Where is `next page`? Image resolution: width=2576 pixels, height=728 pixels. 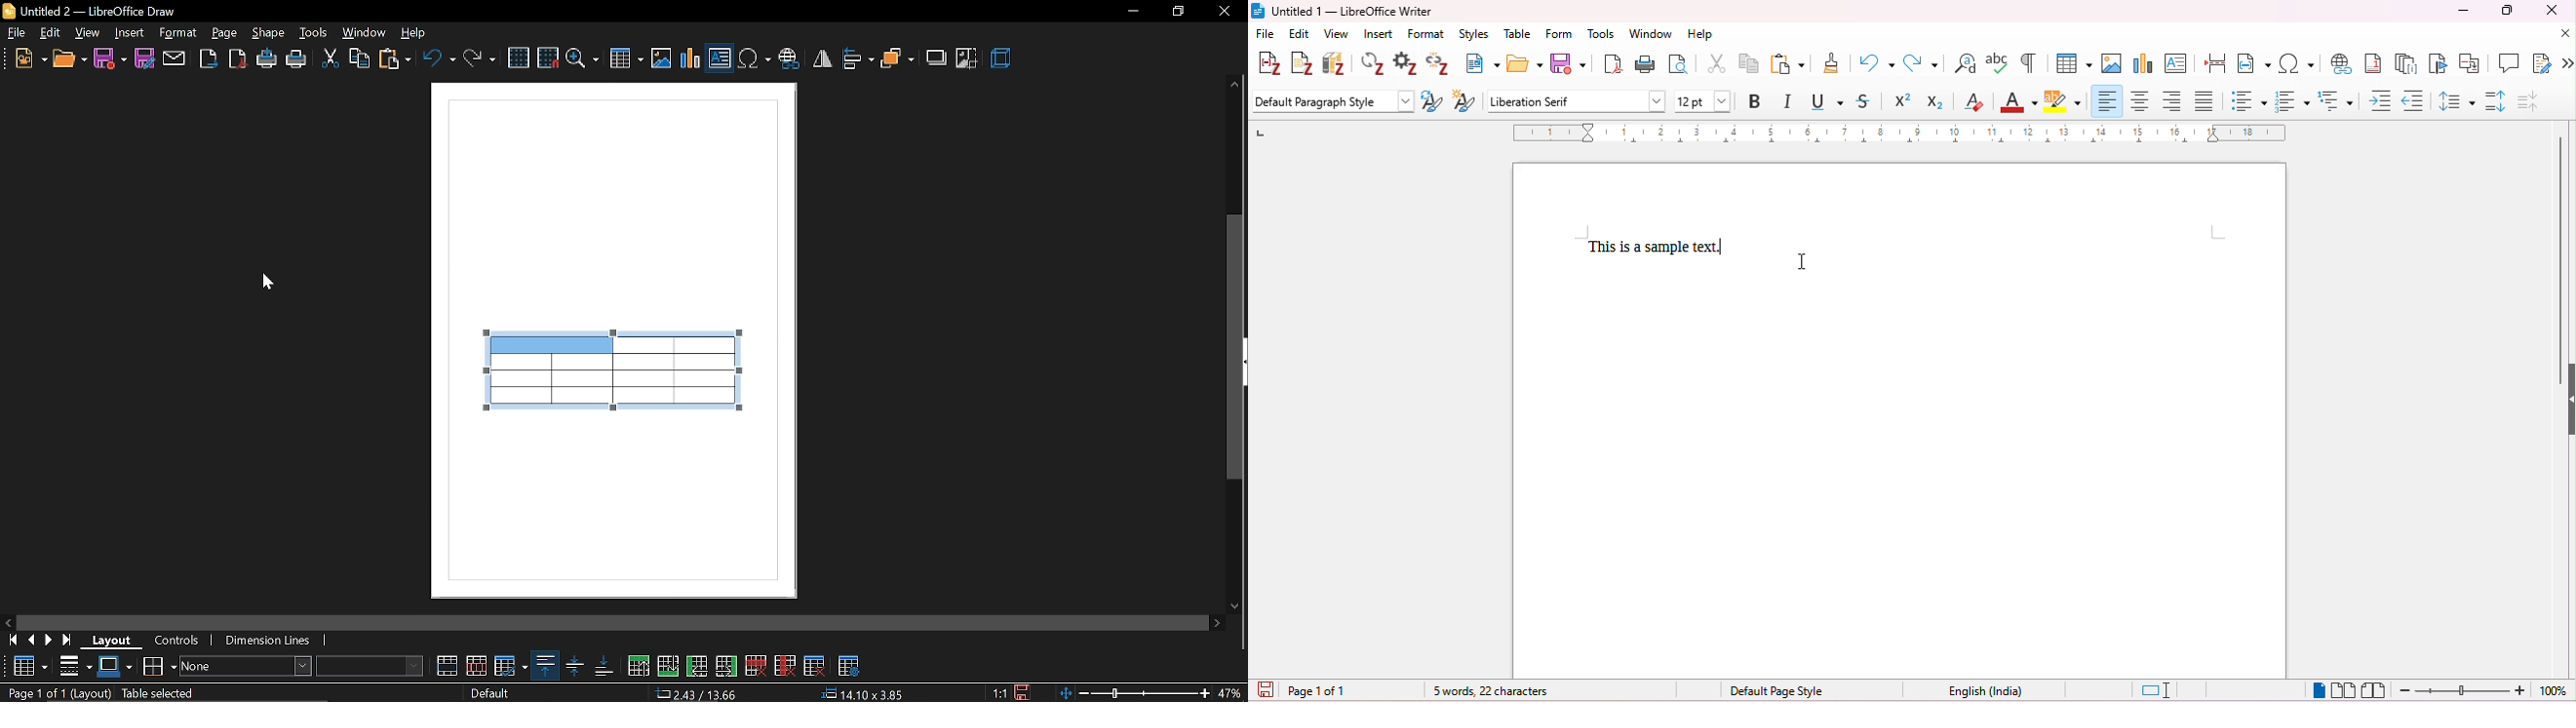 next page is located at coordinates (50, 640).